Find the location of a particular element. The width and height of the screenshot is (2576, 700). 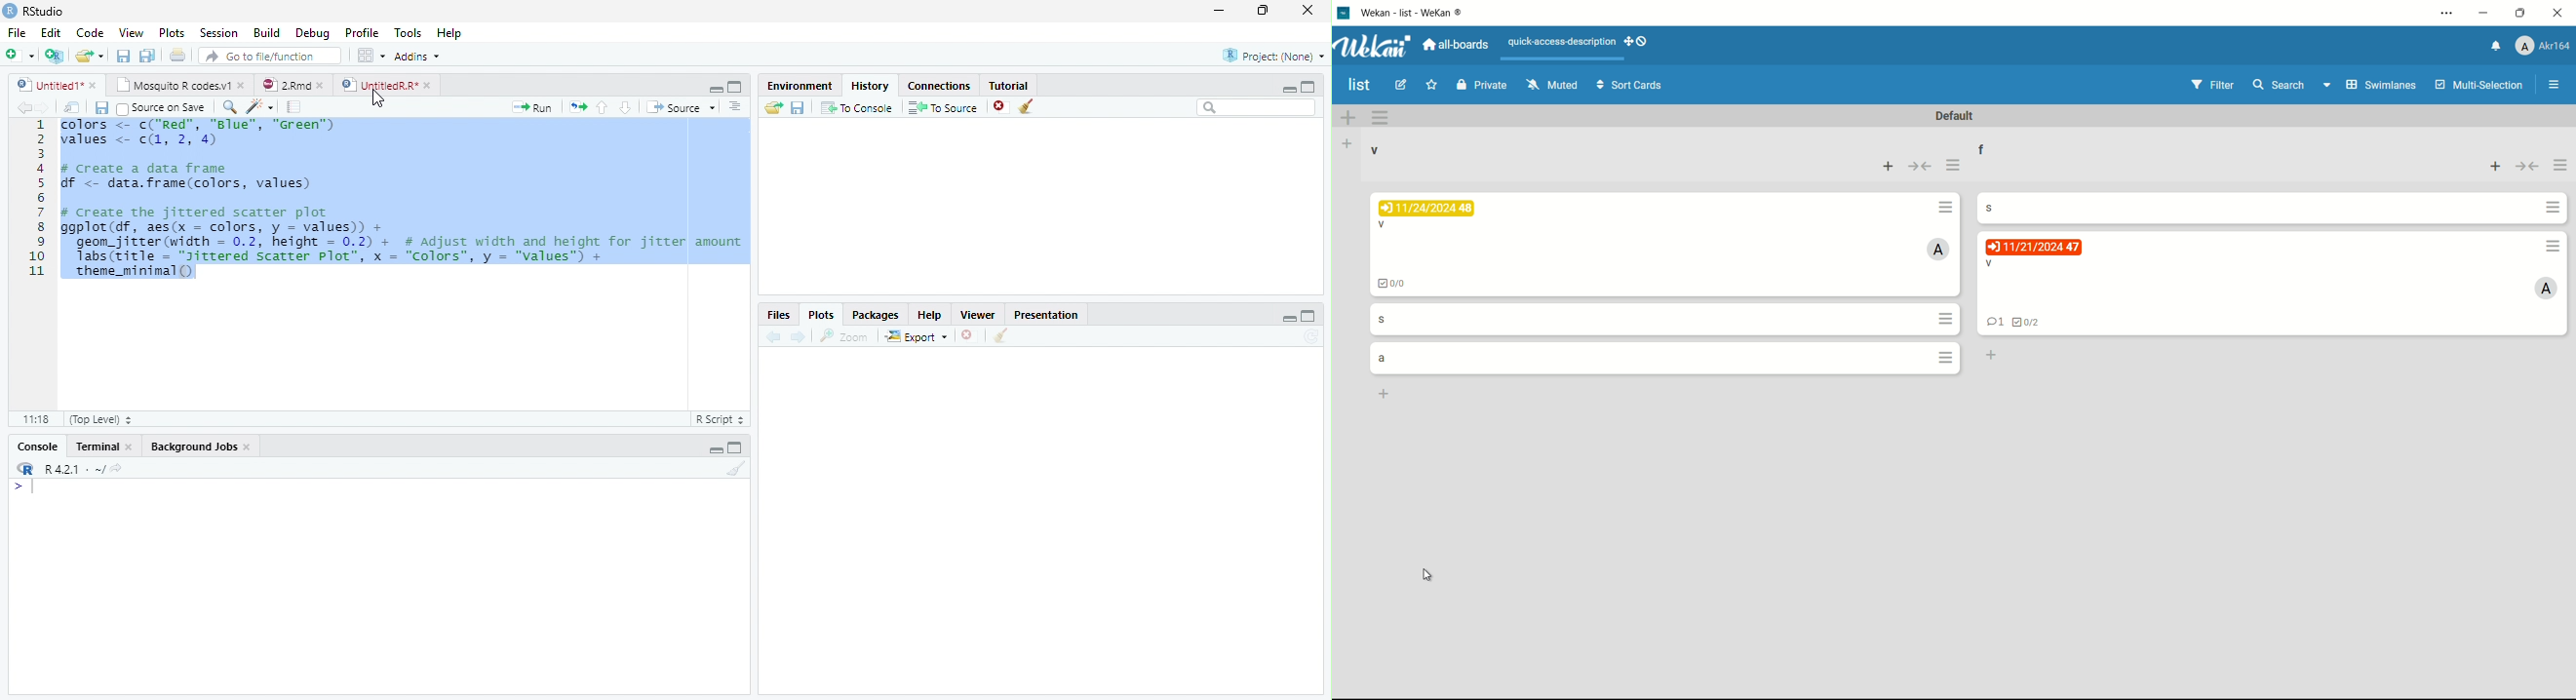

Help is located at coordinates (930, 315).